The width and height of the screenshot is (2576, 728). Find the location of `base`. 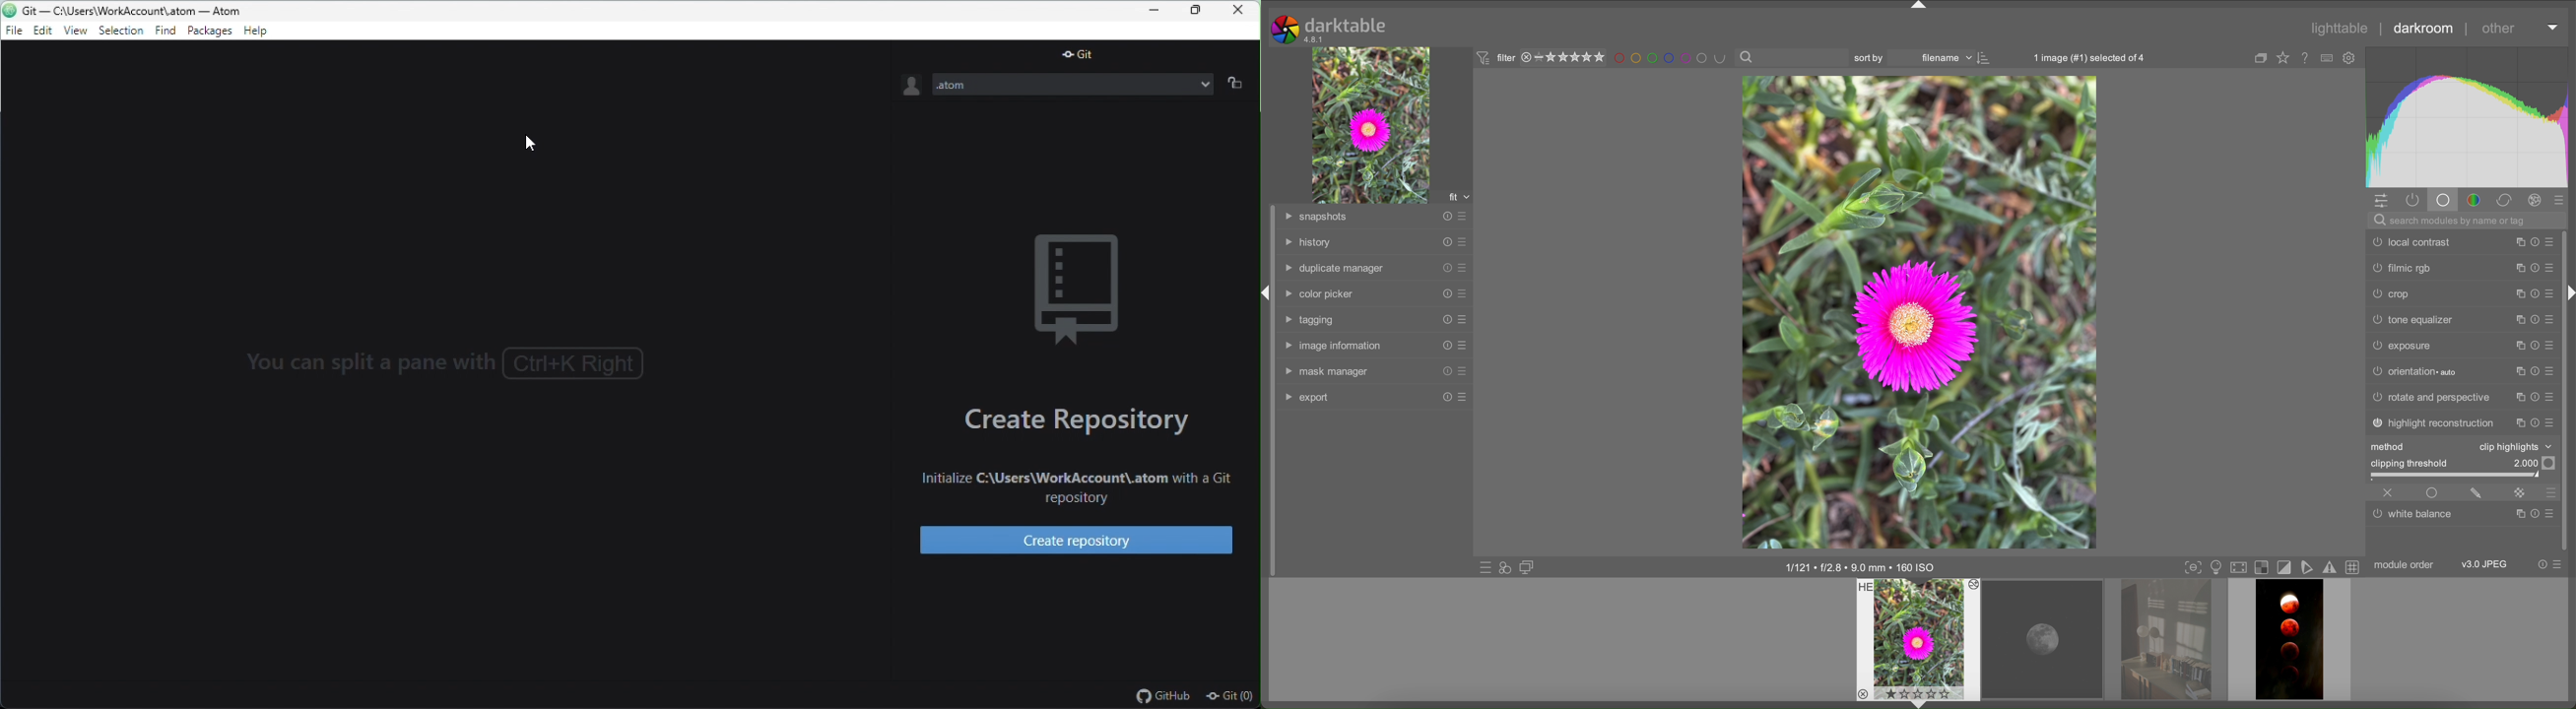

base is located at coordinates (2443, 199).